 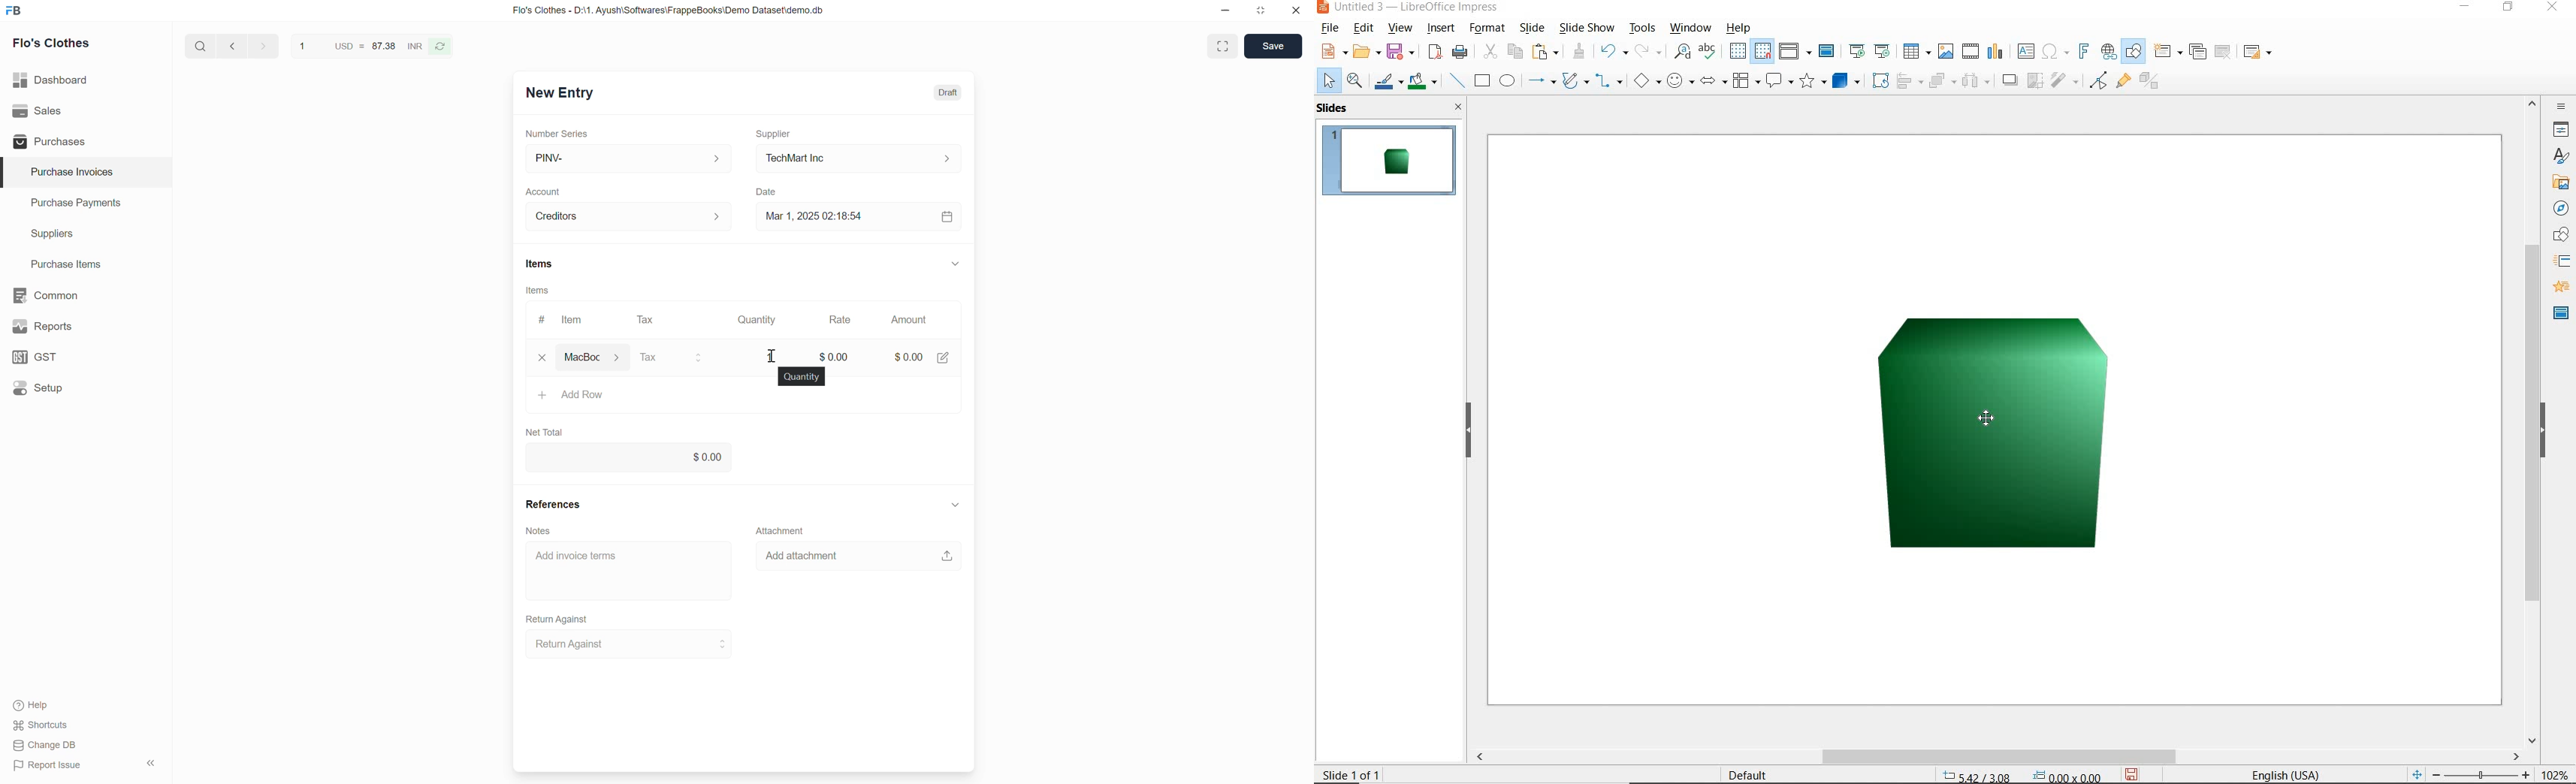 I want to click on quantity, so click(x=803, y=376).